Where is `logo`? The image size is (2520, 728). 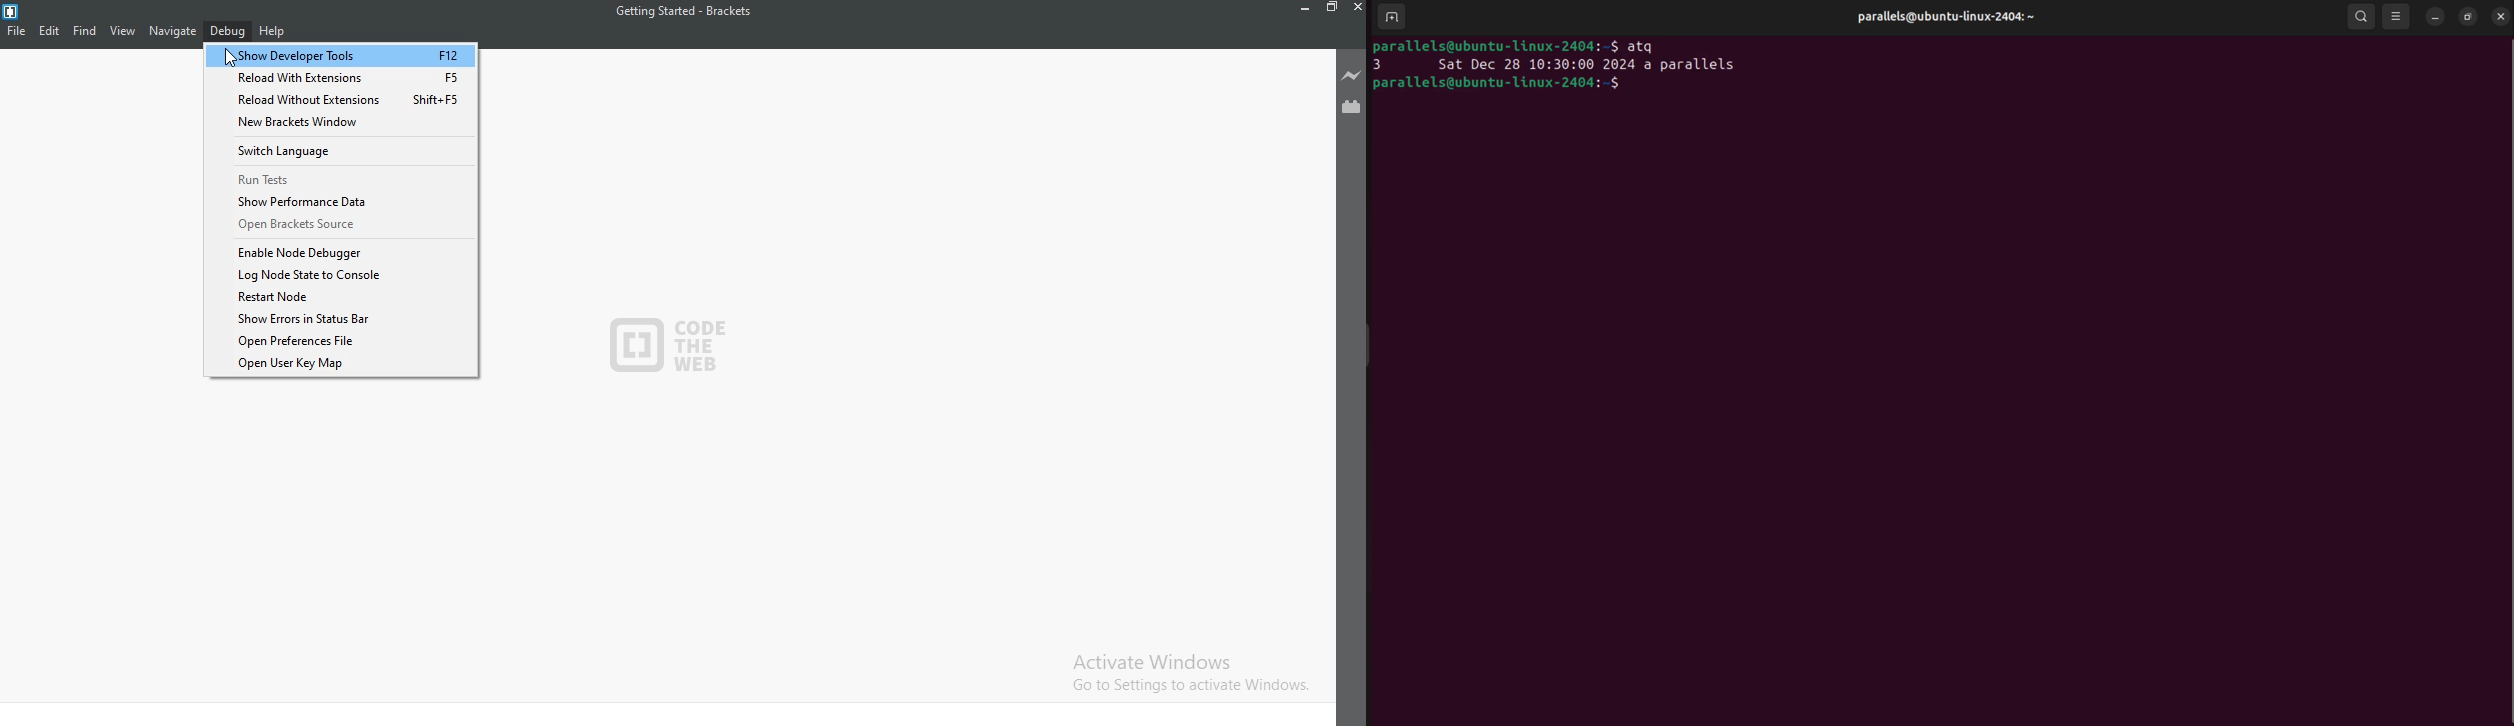
logo is located at coordinates (10, 13).